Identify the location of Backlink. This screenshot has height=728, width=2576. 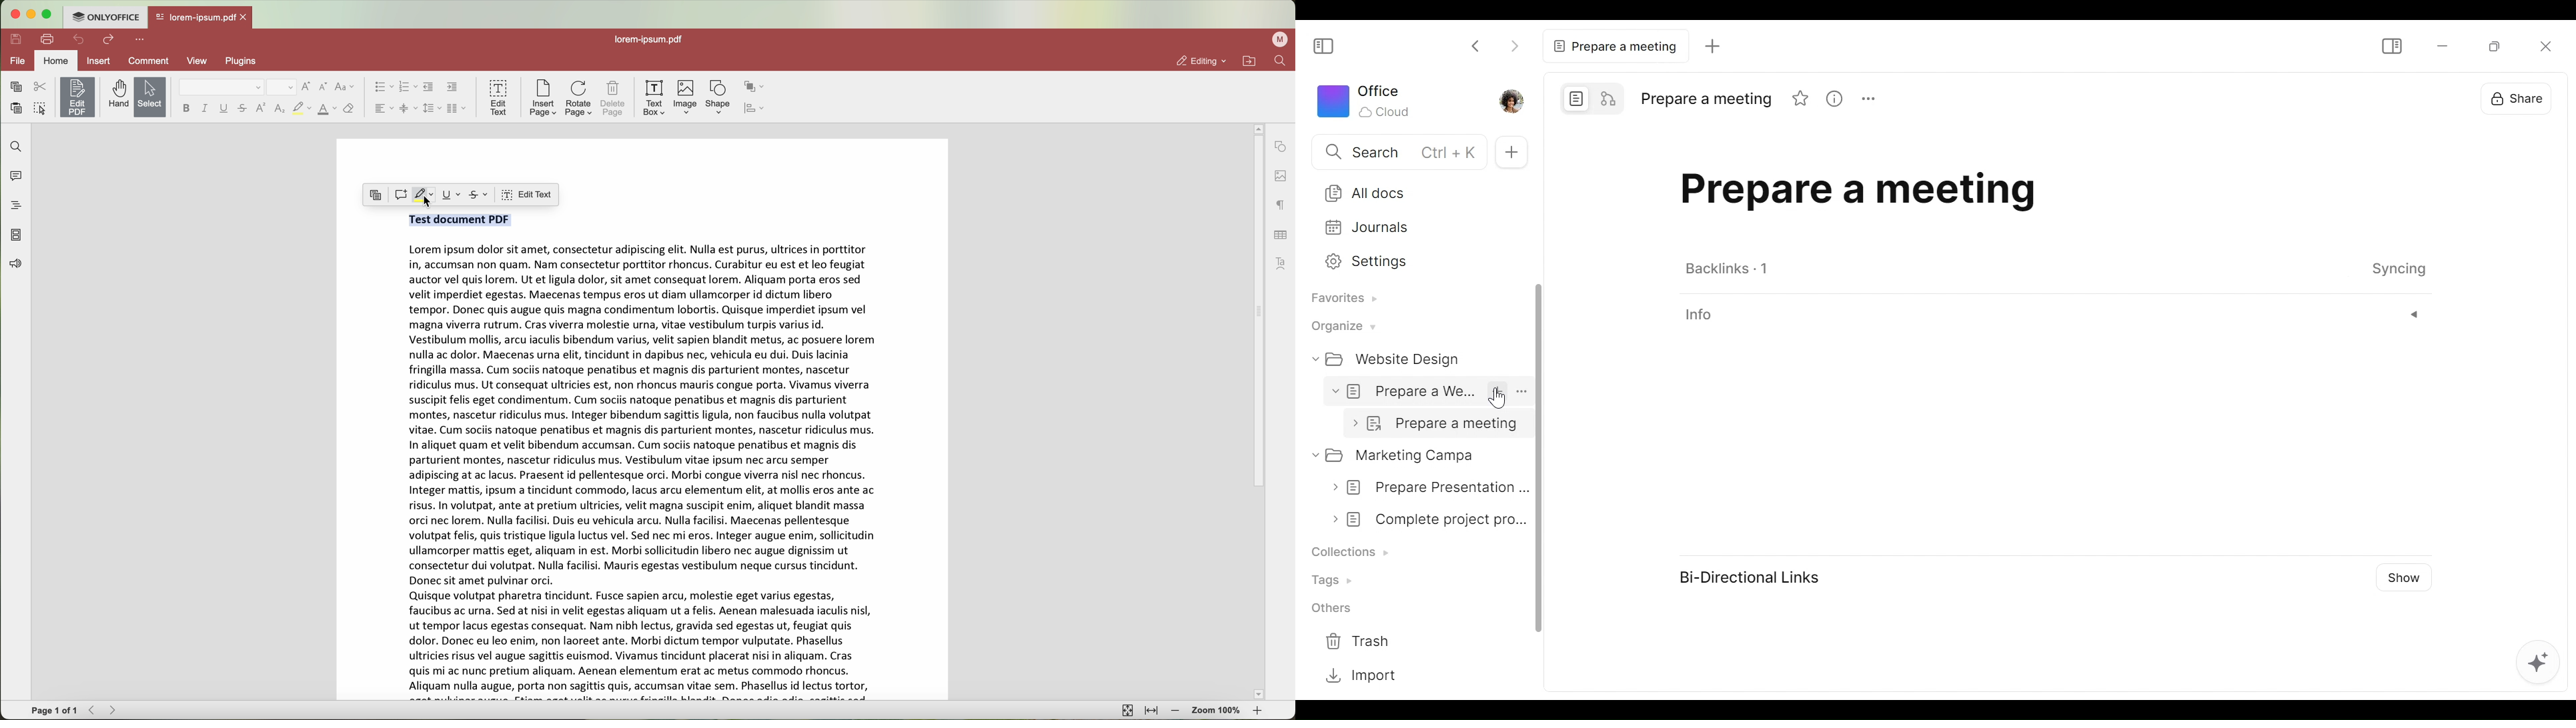
(1730, 267).